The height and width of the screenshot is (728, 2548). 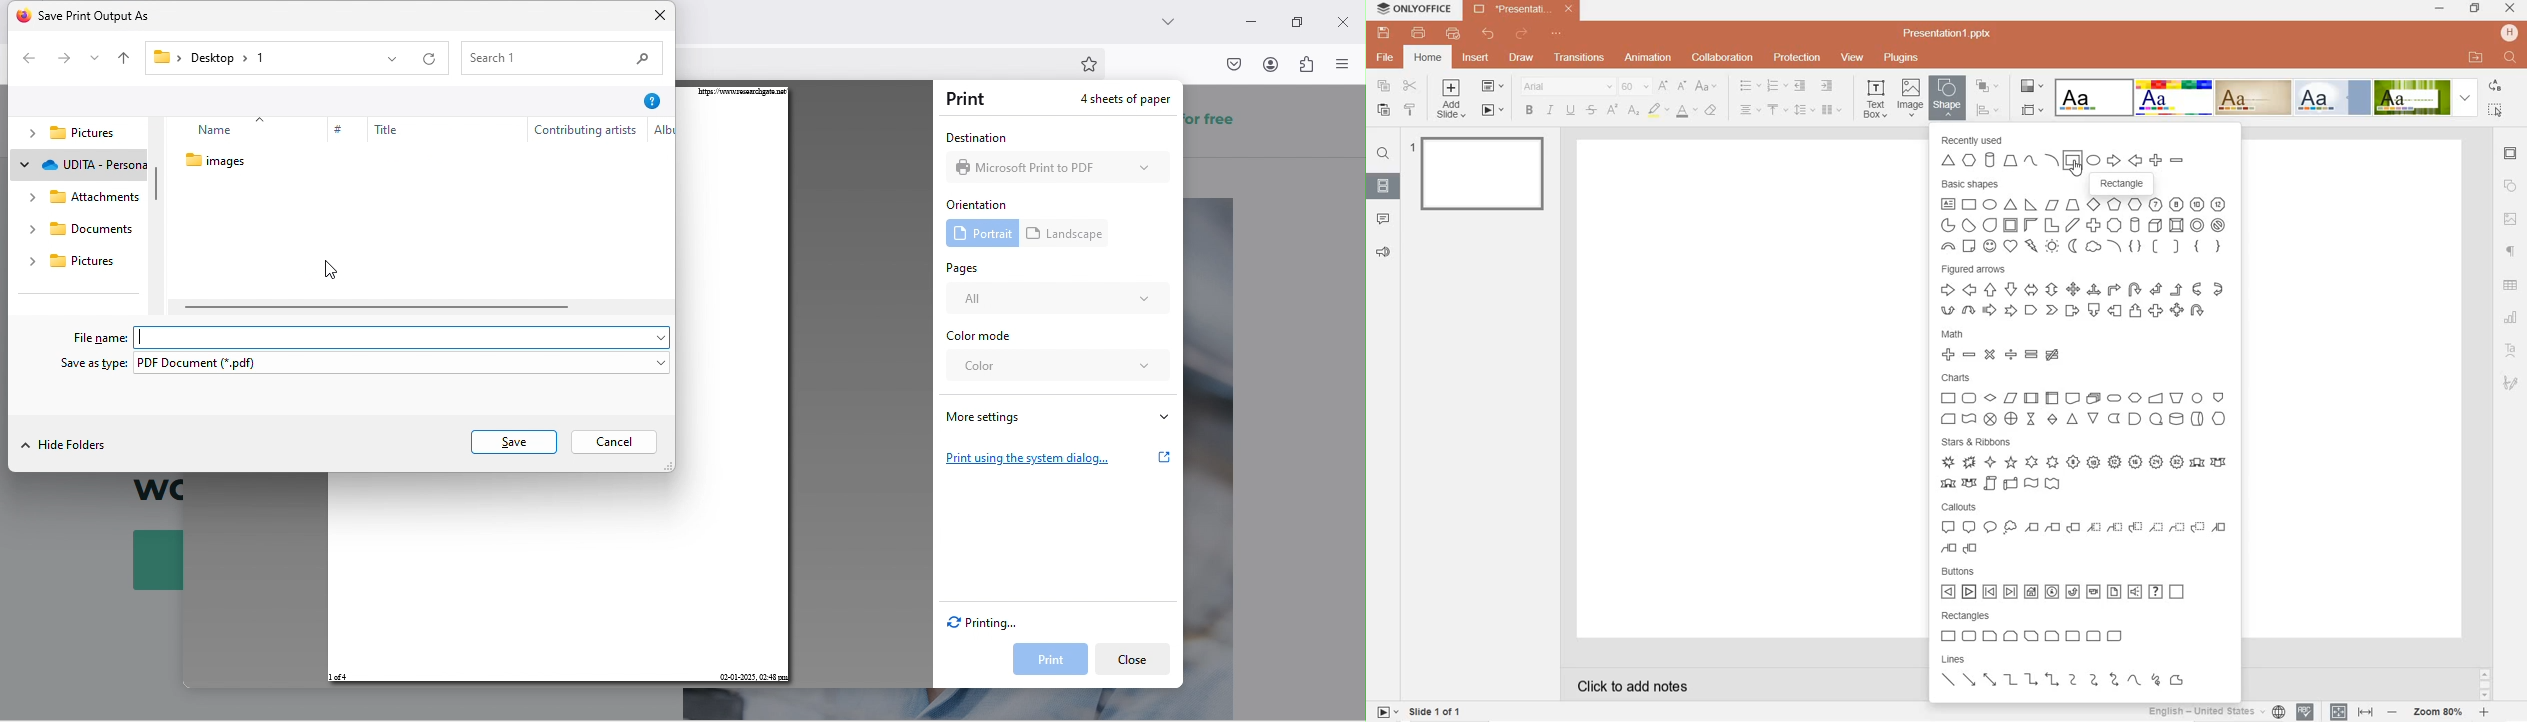 I want to click on slide 1 of 1, so click(x=1437, y=714).